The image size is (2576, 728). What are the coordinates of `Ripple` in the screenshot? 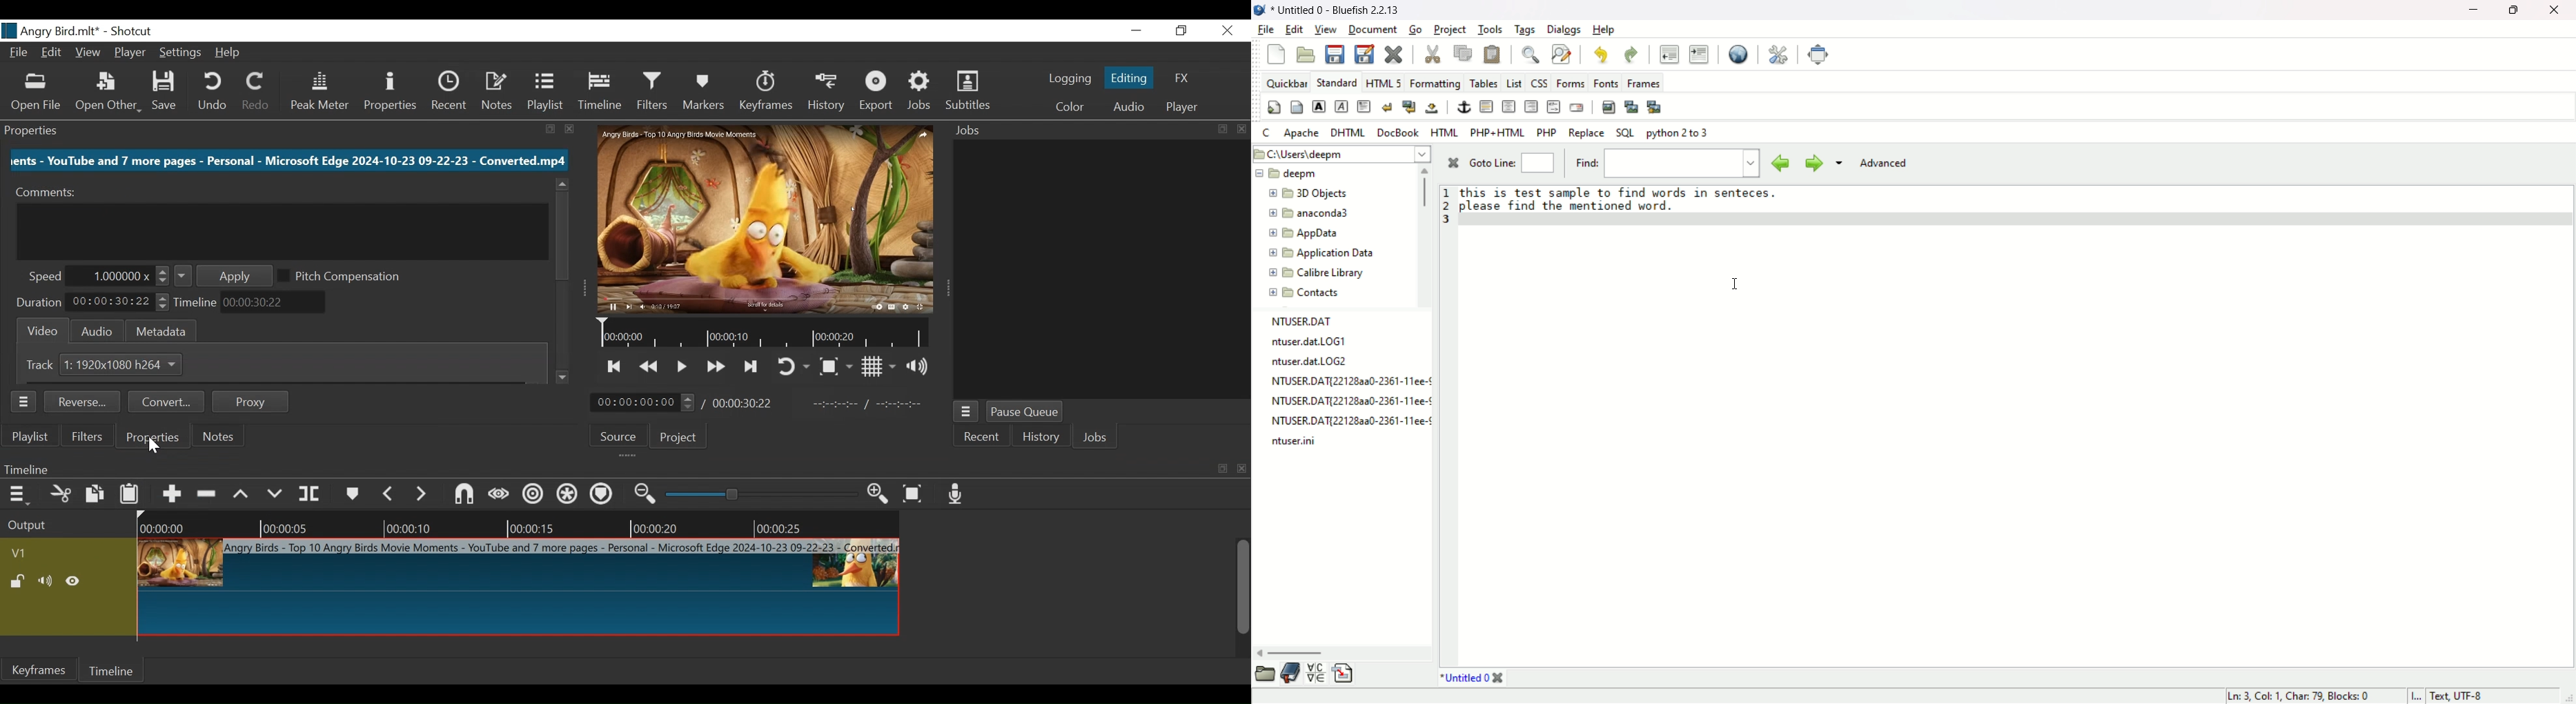 It's located at (531, 495).